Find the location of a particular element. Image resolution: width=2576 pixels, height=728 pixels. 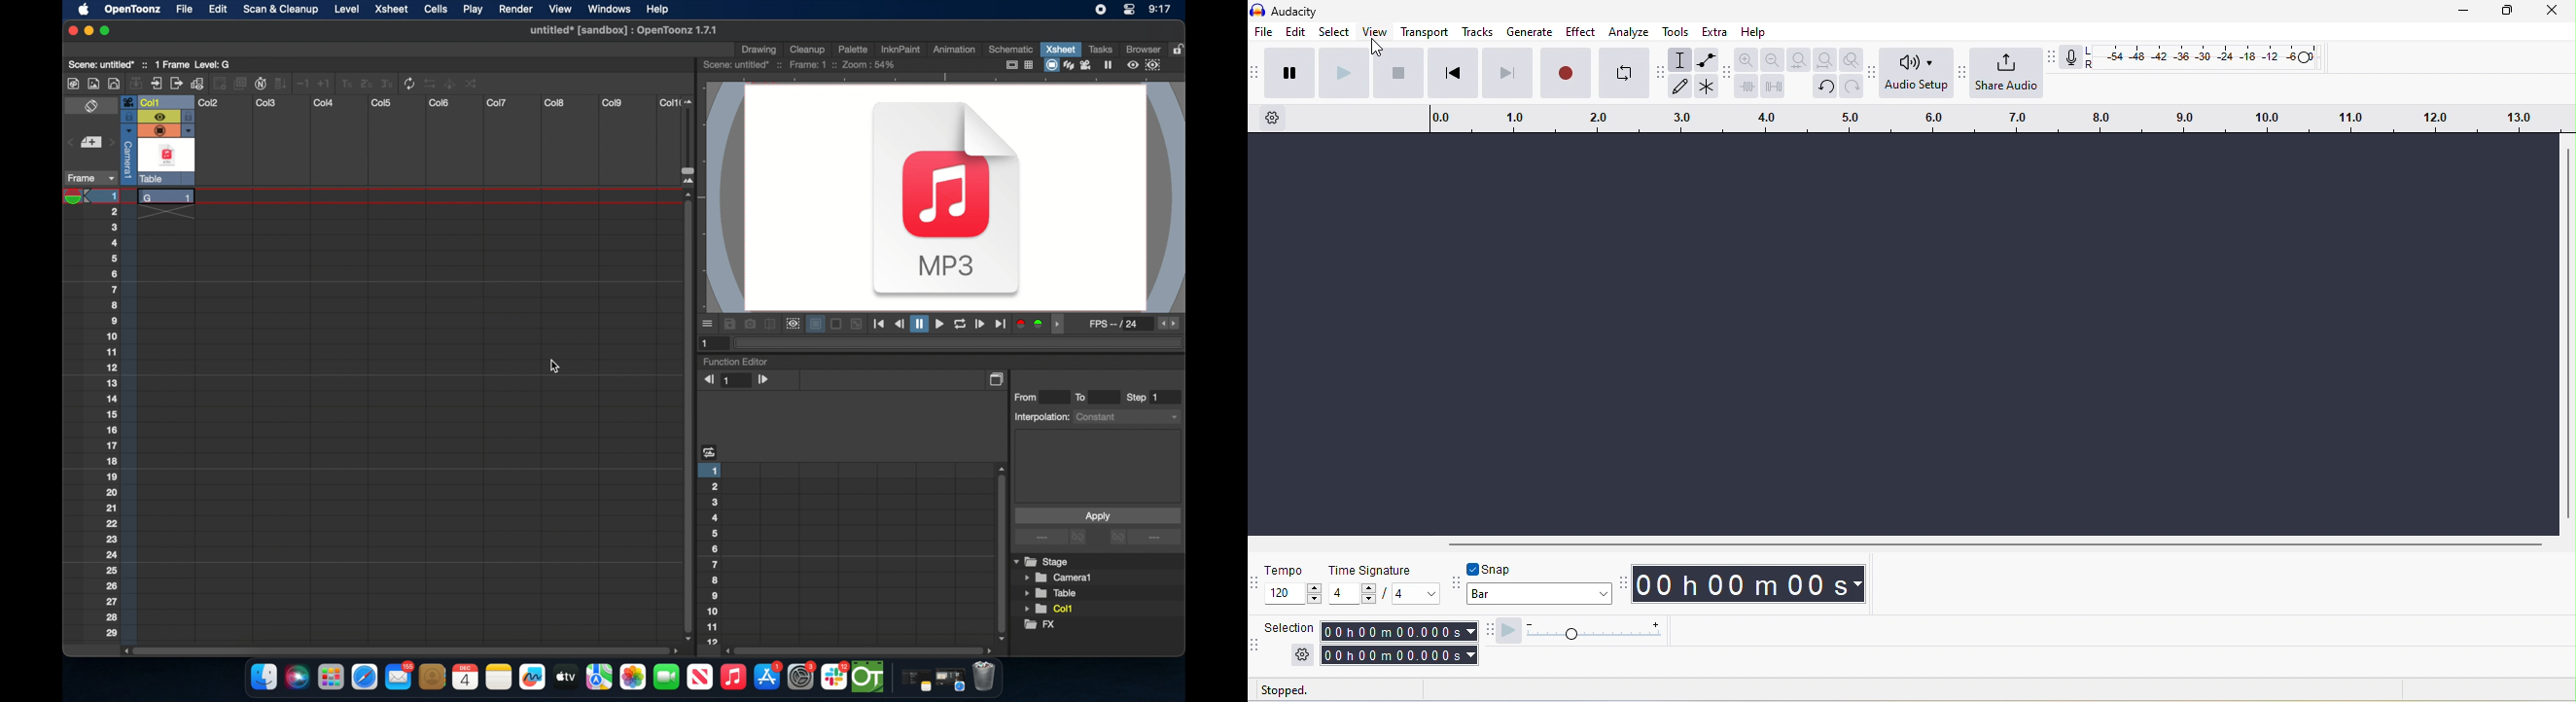

select is located at coordinates (1334, 31).